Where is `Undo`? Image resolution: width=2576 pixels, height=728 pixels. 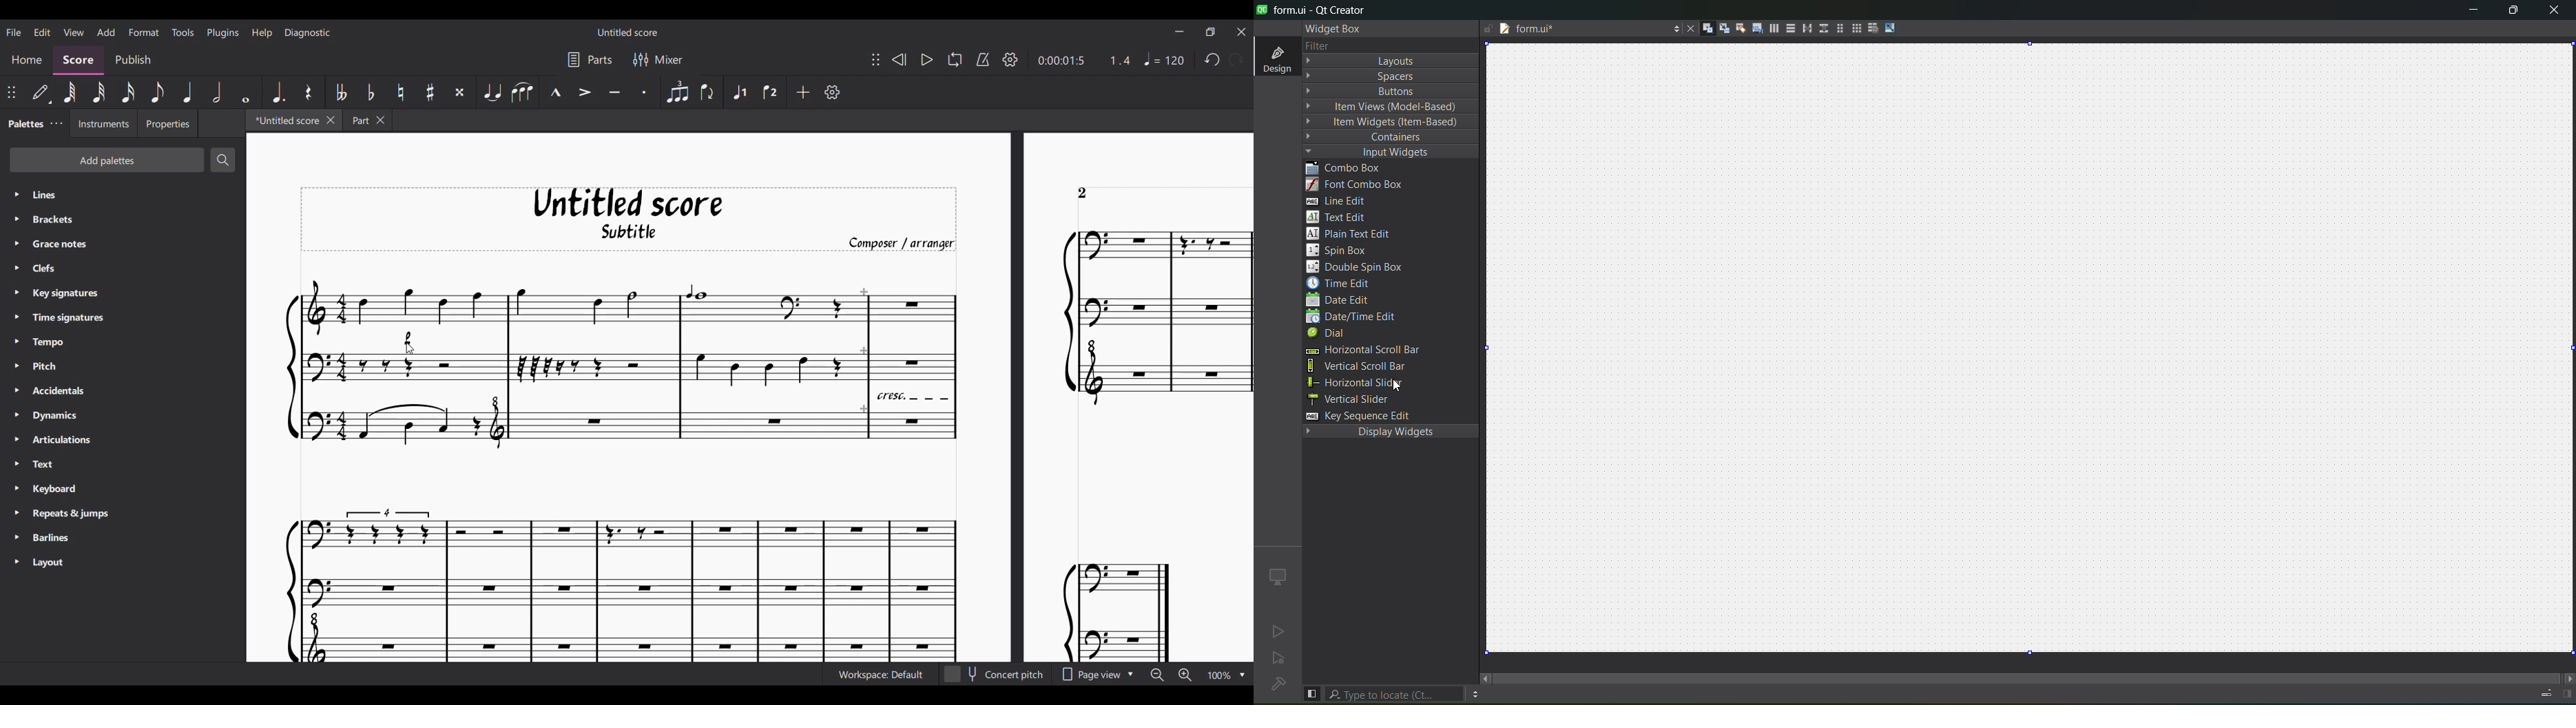
Undo is located at coordinates (1212, 59).